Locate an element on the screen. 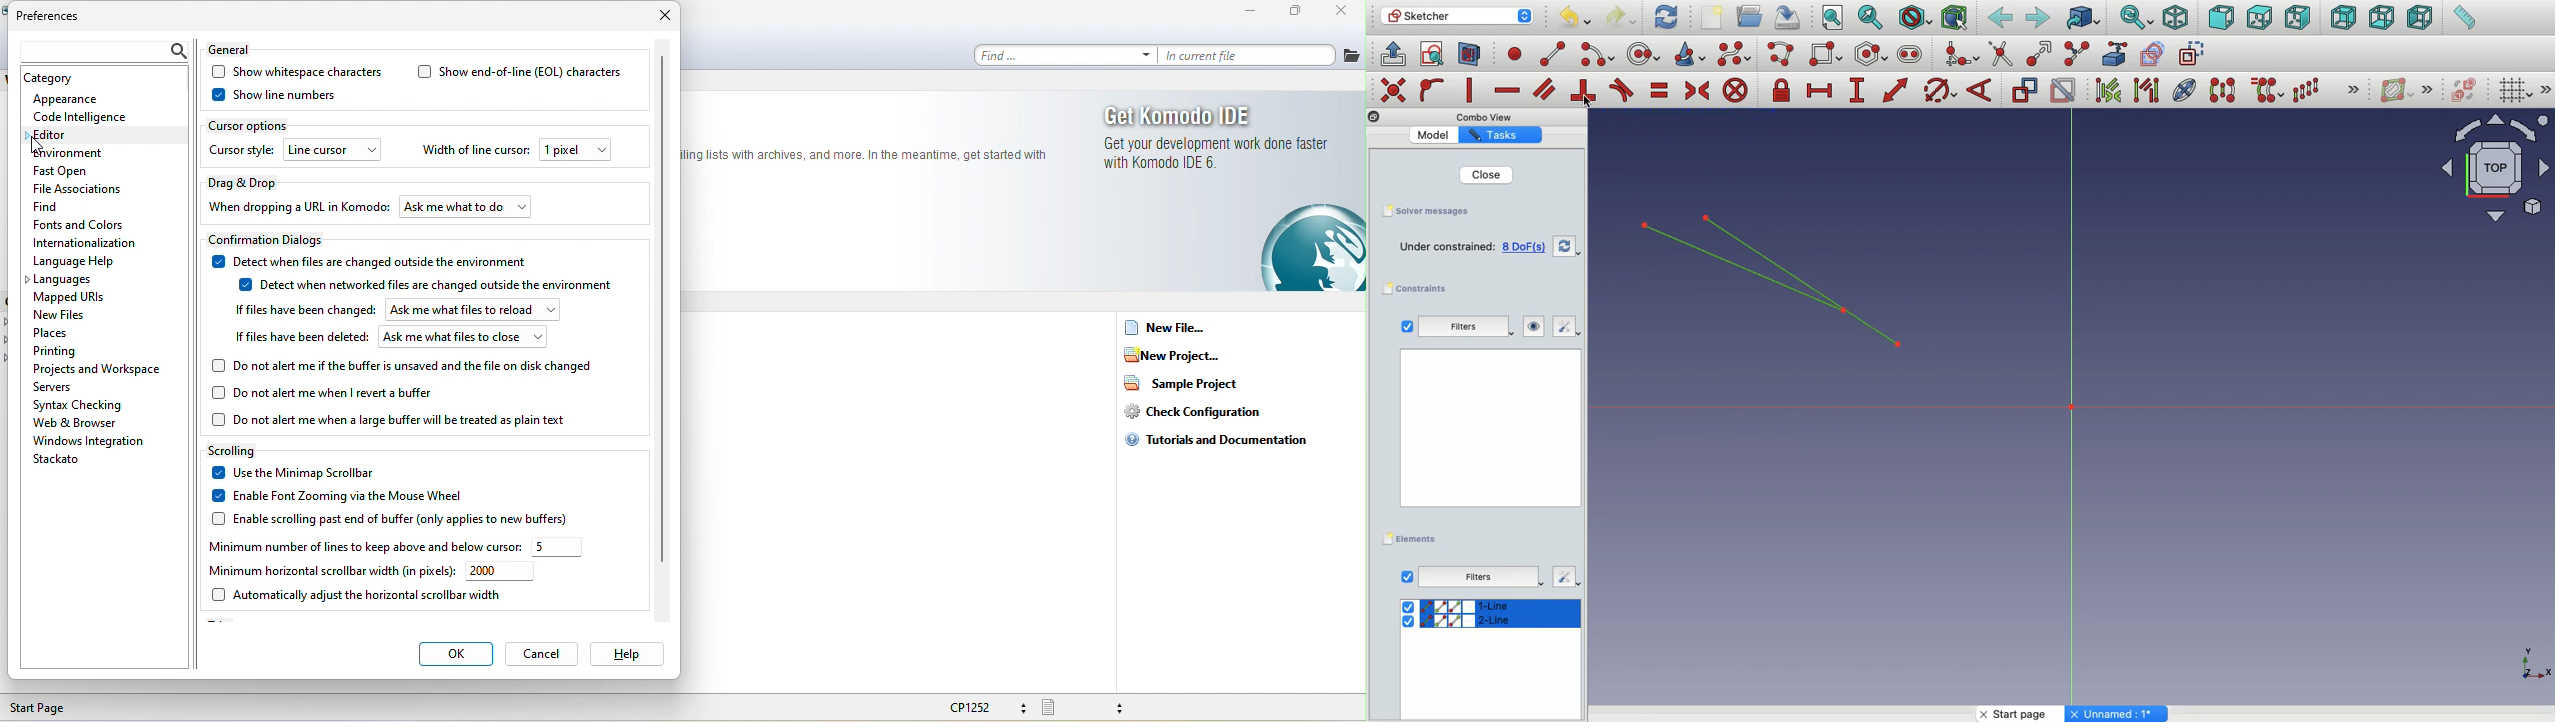 The height and width of the screenshot is (728, 2576). Go to linked object is located at coordinates (2083, 17).